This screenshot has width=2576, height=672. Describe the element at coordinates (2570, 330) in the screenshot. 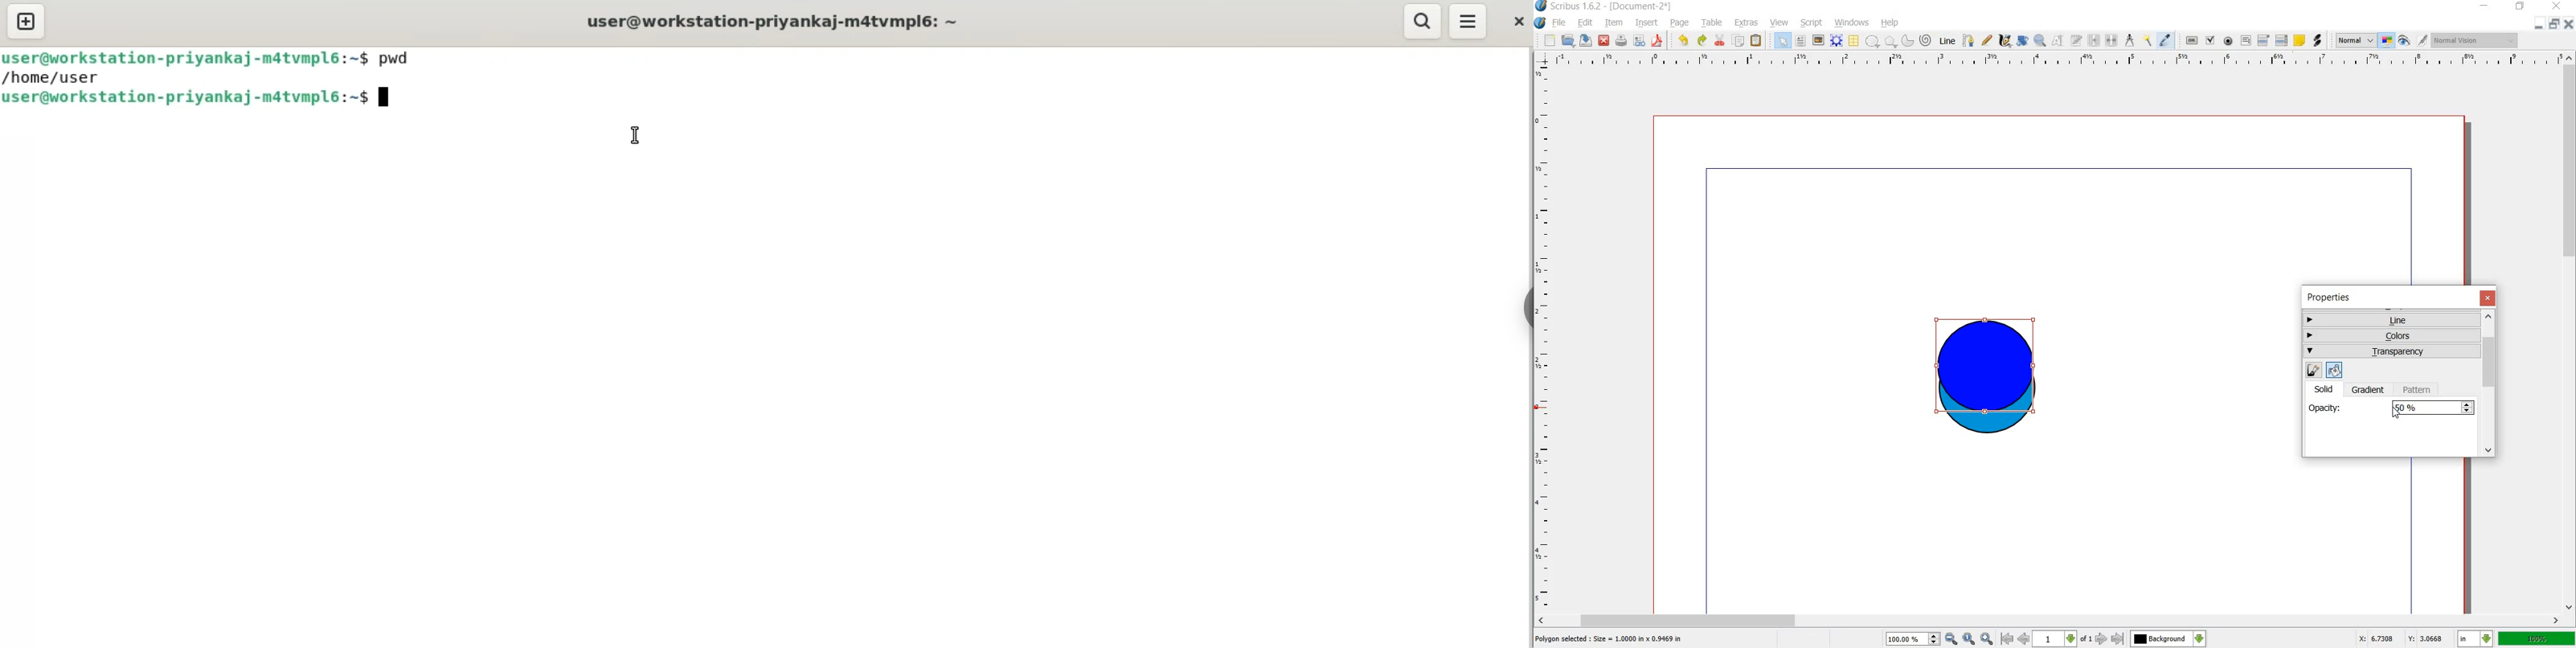

I see `scroll bar` at that location.